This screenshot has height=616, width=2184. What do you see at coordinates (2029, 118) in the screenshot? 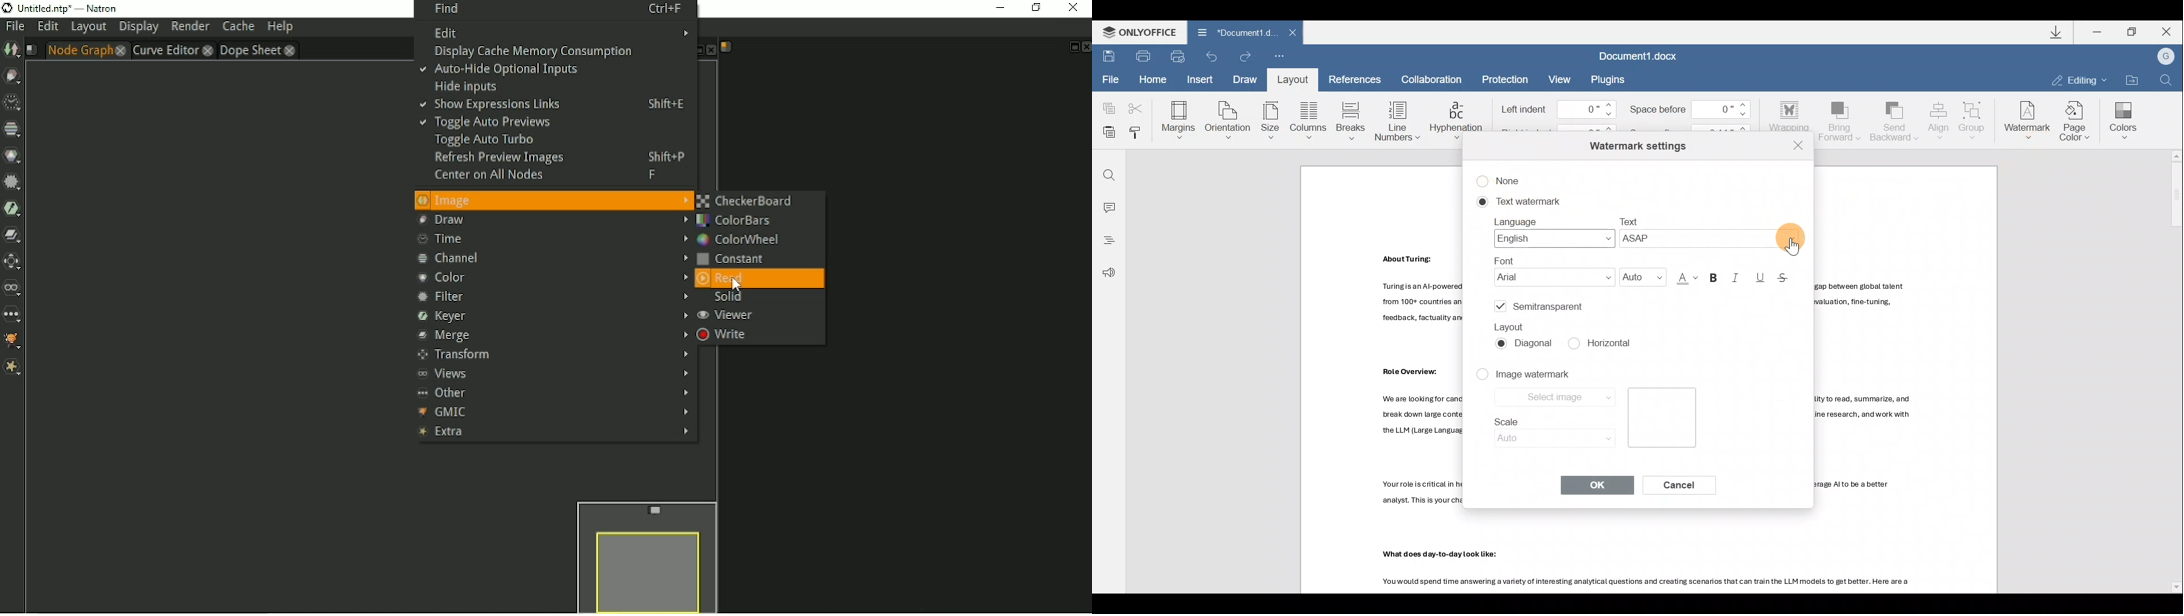
I see `Watermark` at bounding box center [2029, 118].